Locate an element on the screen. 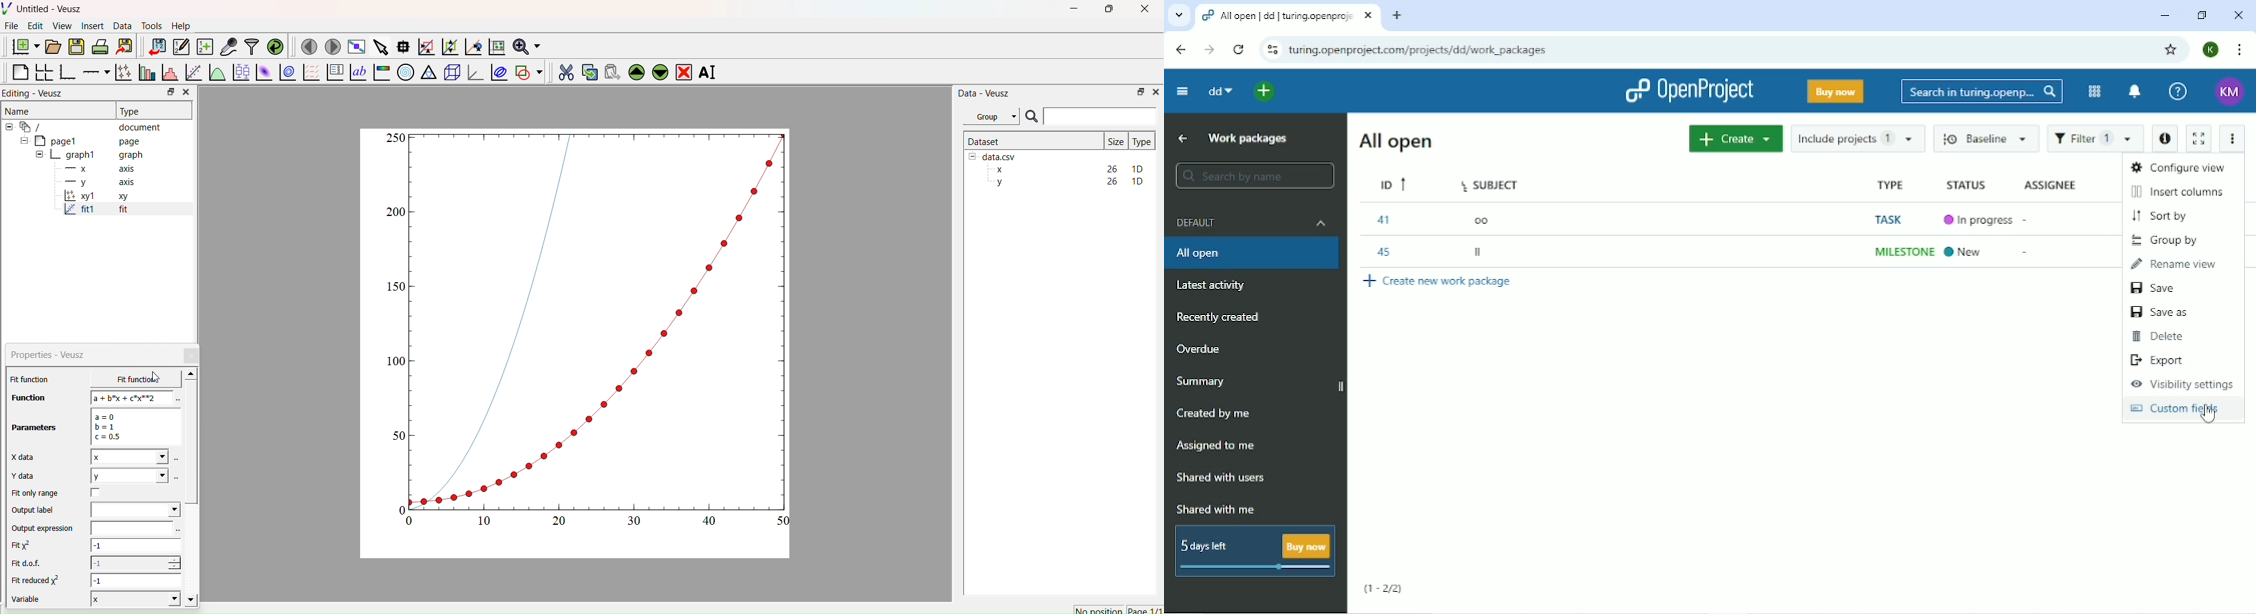 The image size is (2268, 616). Plot a 2d dataset as image is located at coordinates (263, 72).